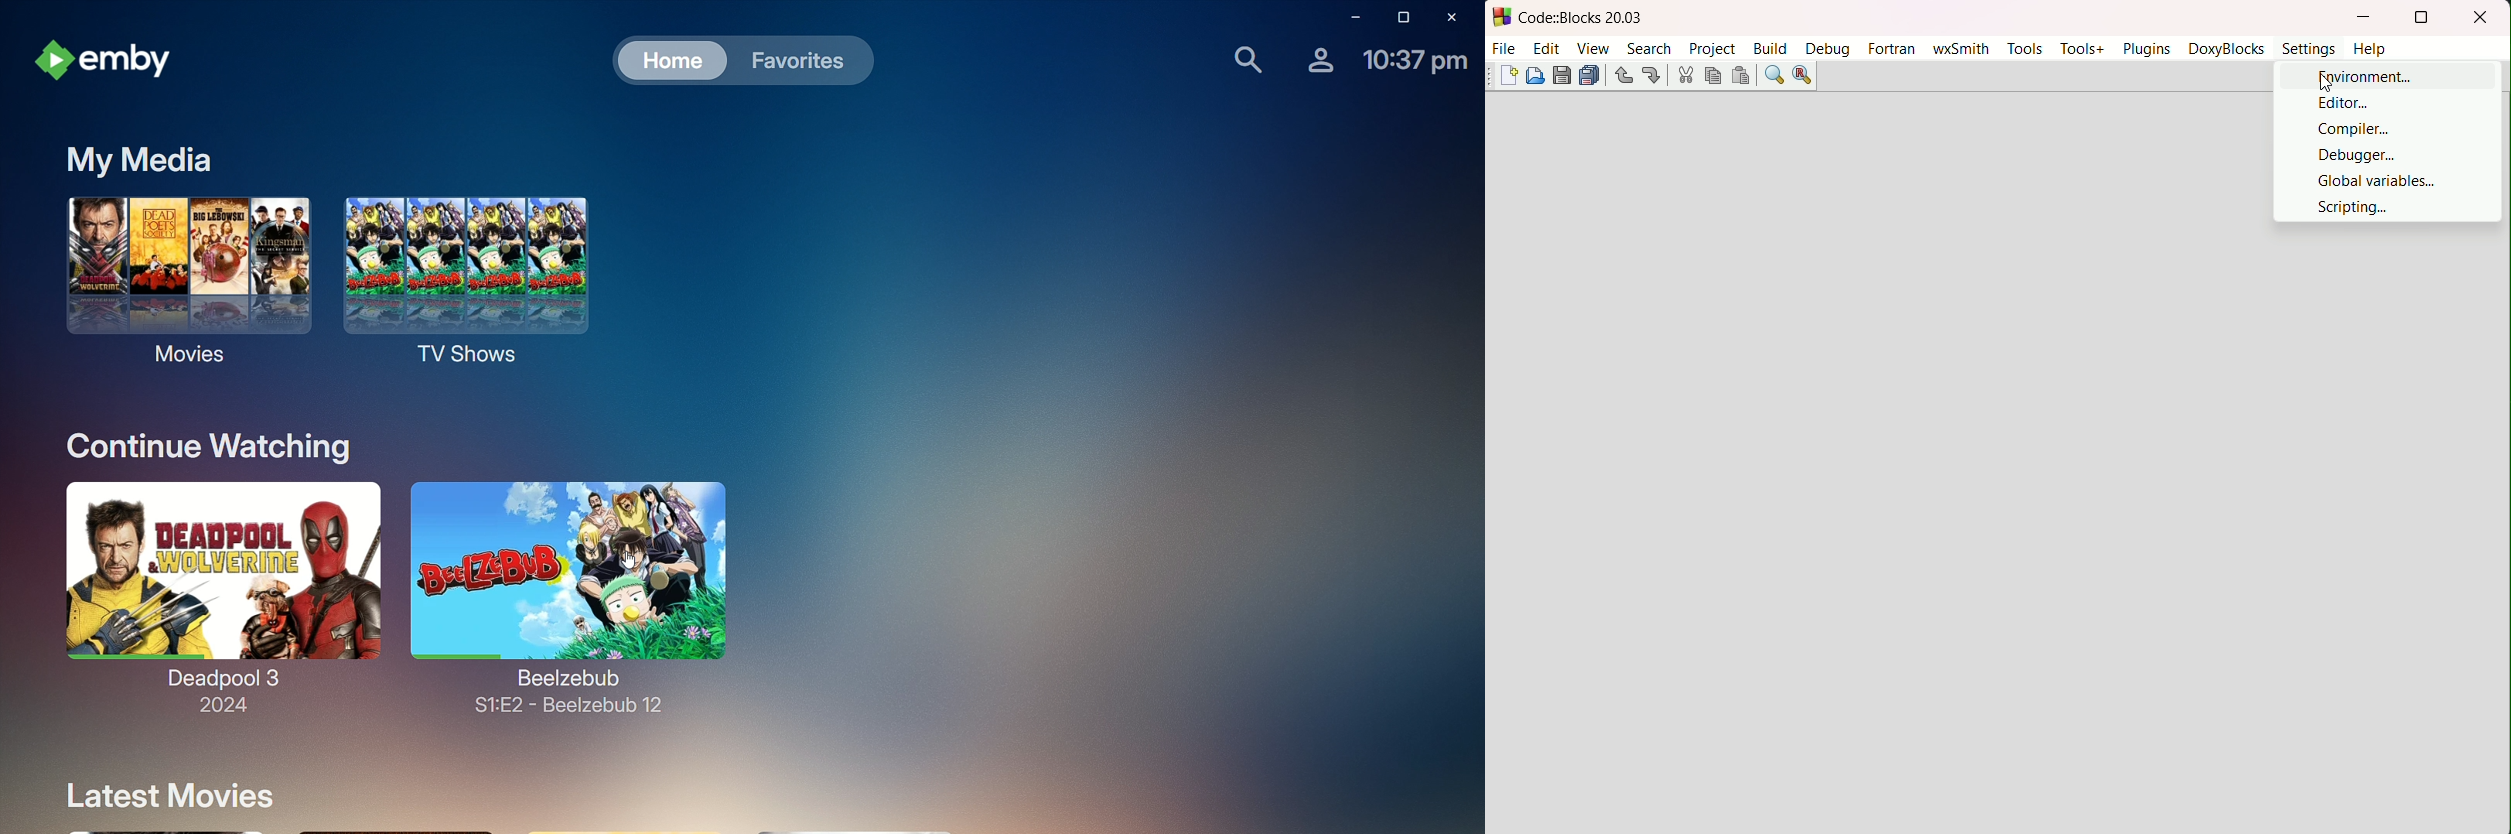  I want to click on Close, so click(1454, 17).